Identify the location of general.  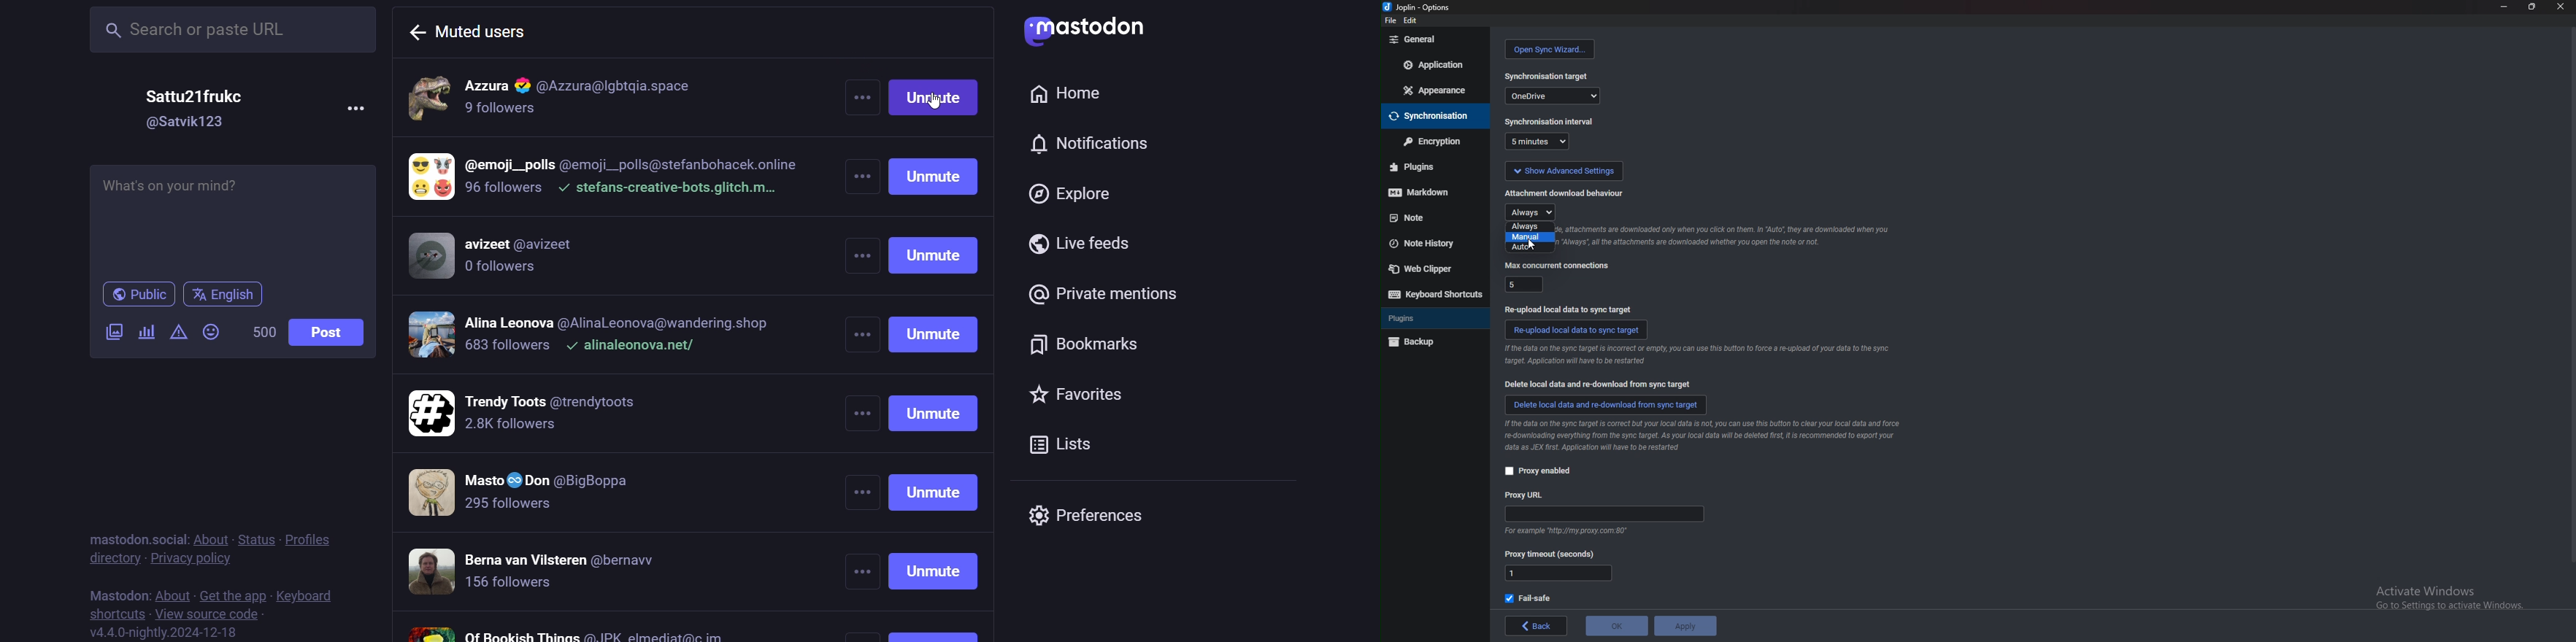
(1434, 40).